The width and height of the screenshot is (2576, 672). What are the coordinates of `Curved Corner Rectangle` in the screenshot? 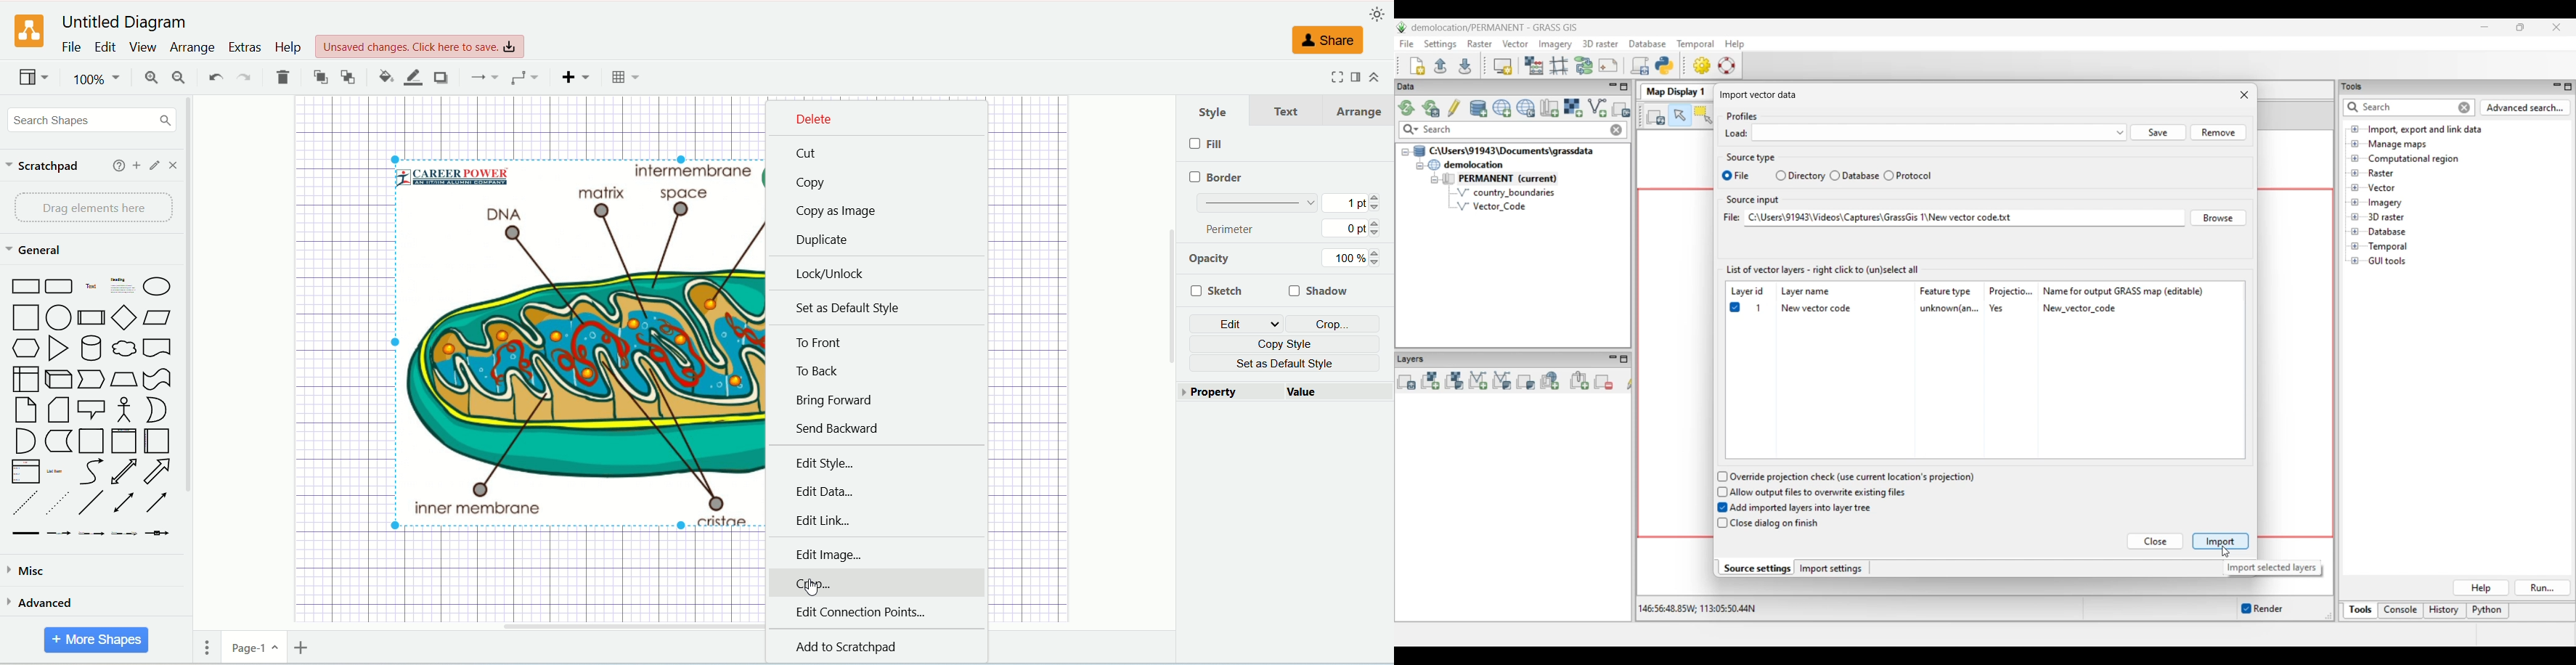 It's located at (60, 287).